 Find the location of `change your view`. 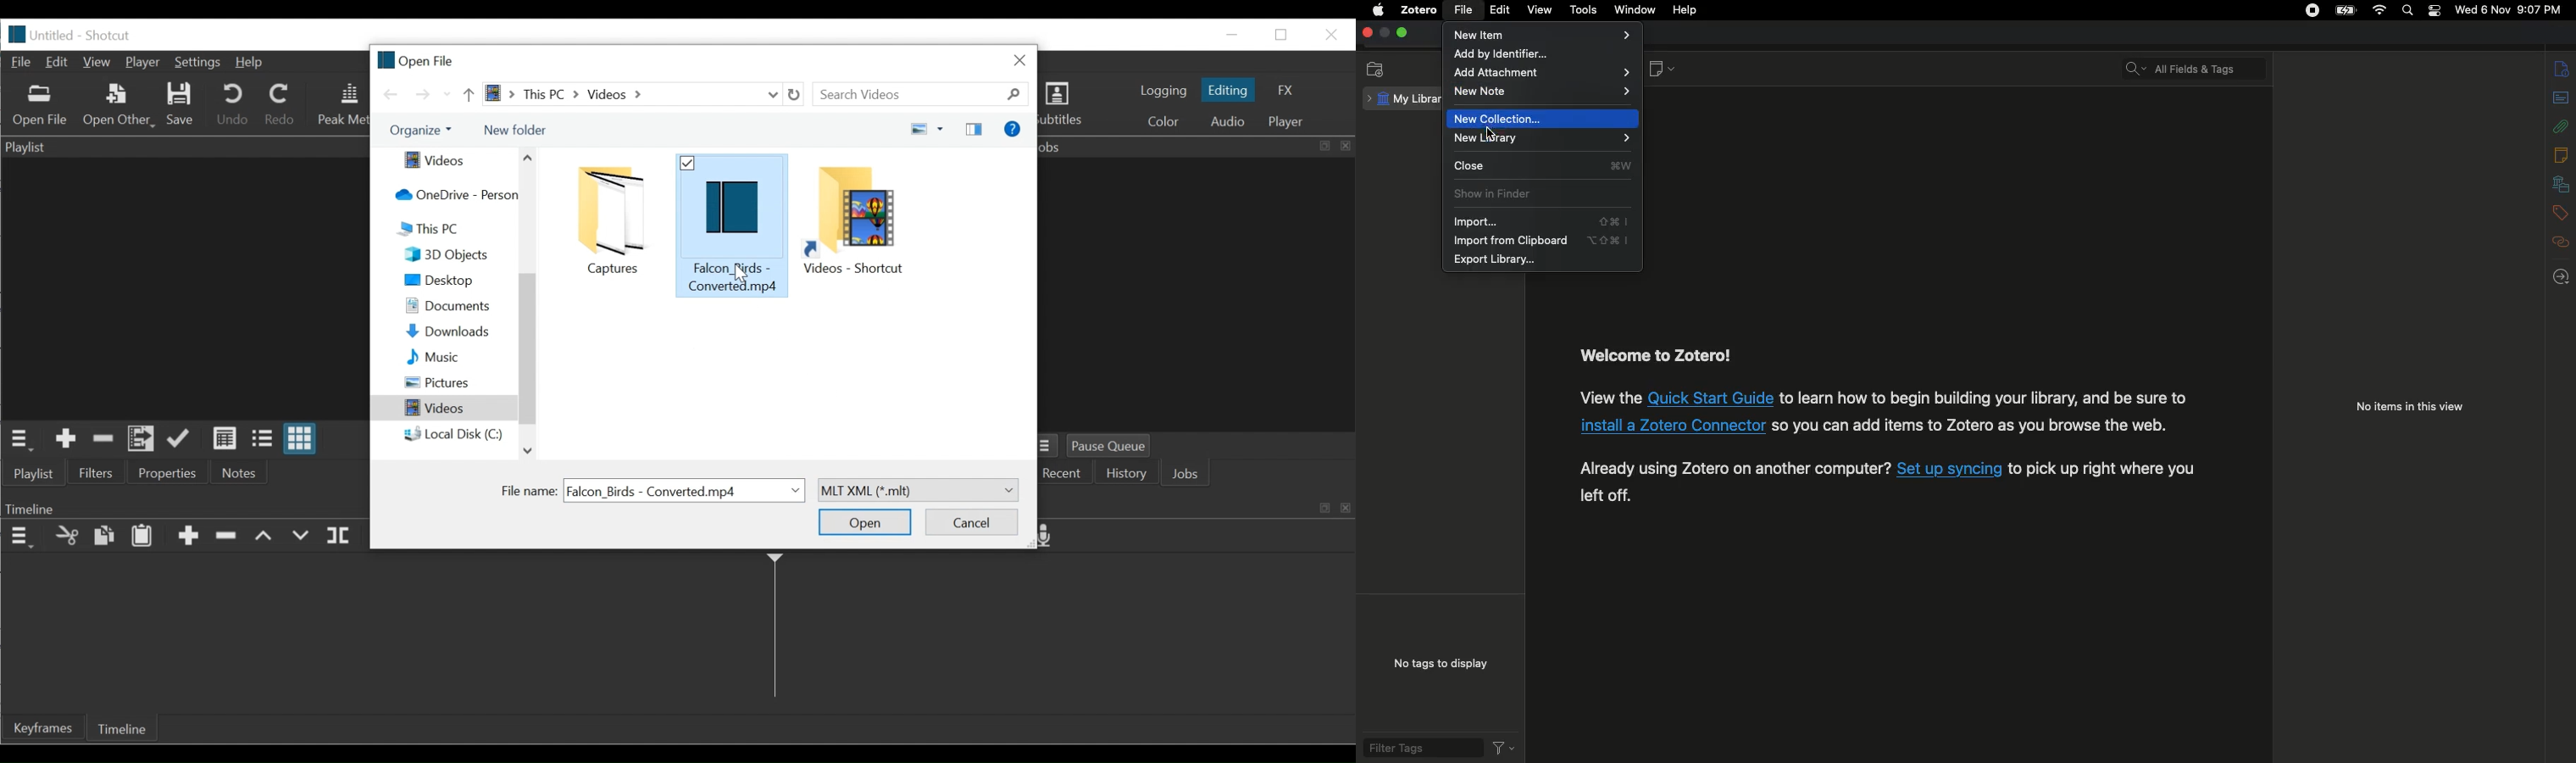

change your view is located at coordinates (914, 129).